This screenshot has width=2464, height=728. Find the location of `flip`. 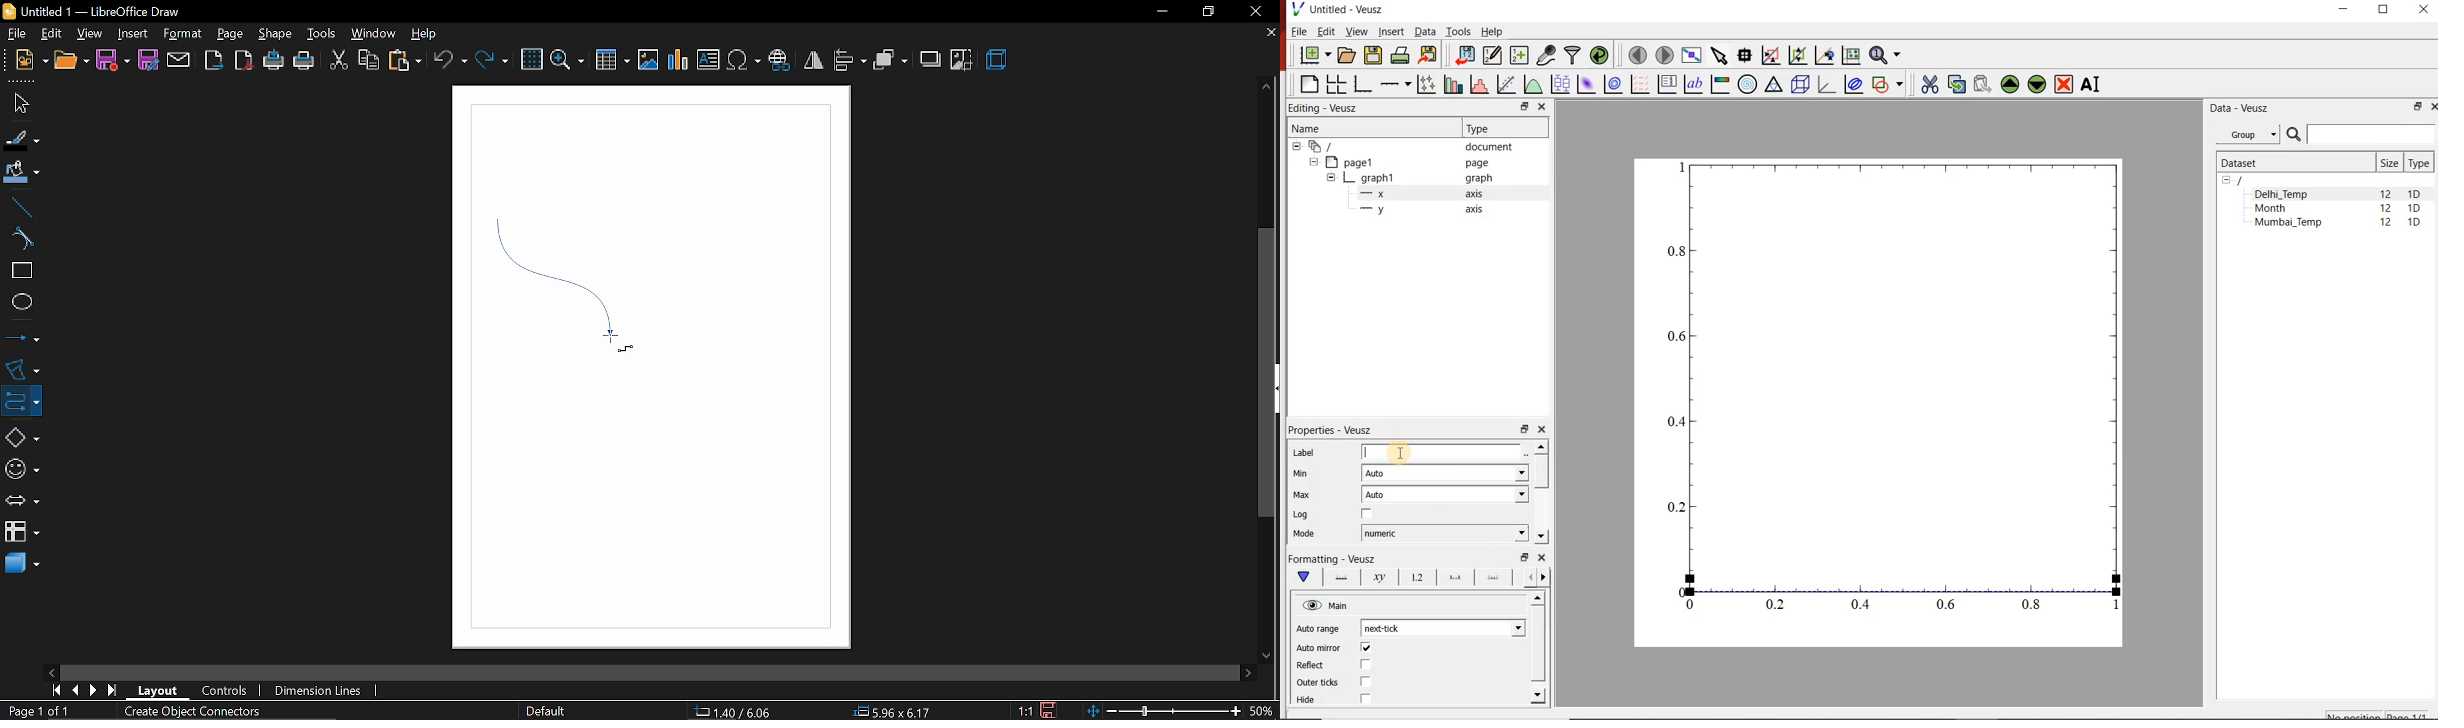

flip is located at coordinates (812, 61).